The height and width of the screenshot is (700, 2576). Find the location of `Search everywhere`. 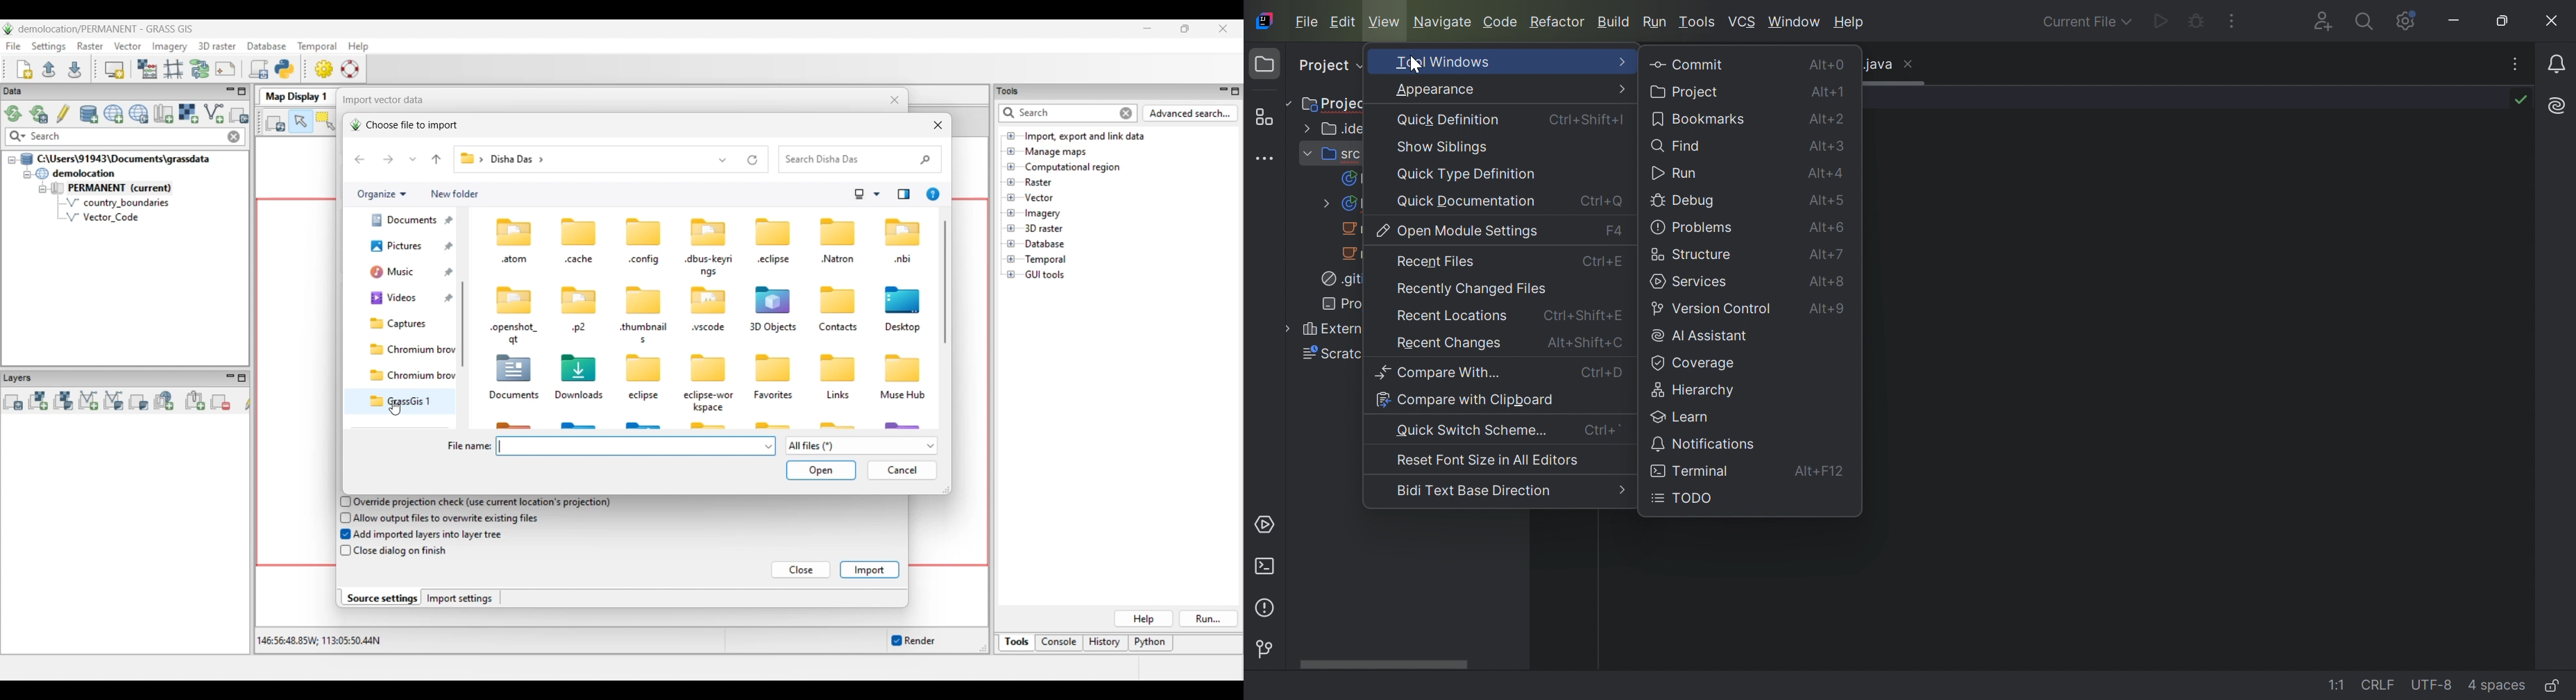

Search everywhere is located at coordinates (2368, 22).